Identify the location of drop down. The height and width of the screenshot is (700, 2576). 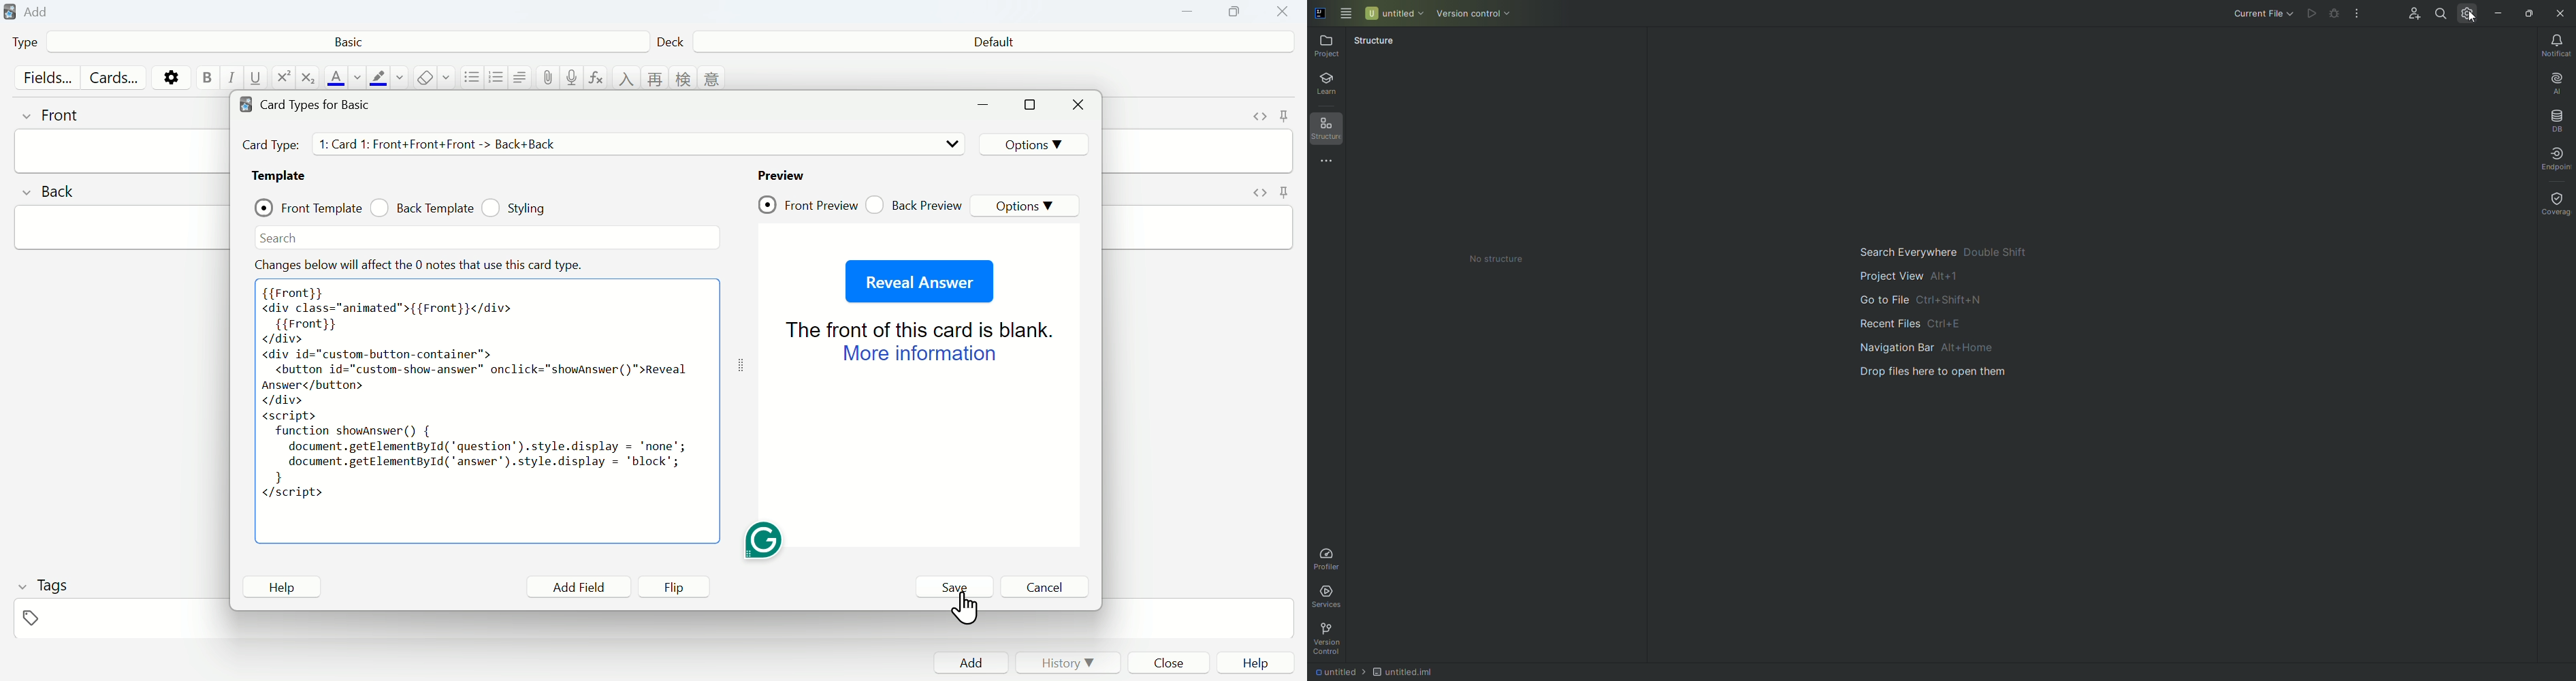
(953, 145).